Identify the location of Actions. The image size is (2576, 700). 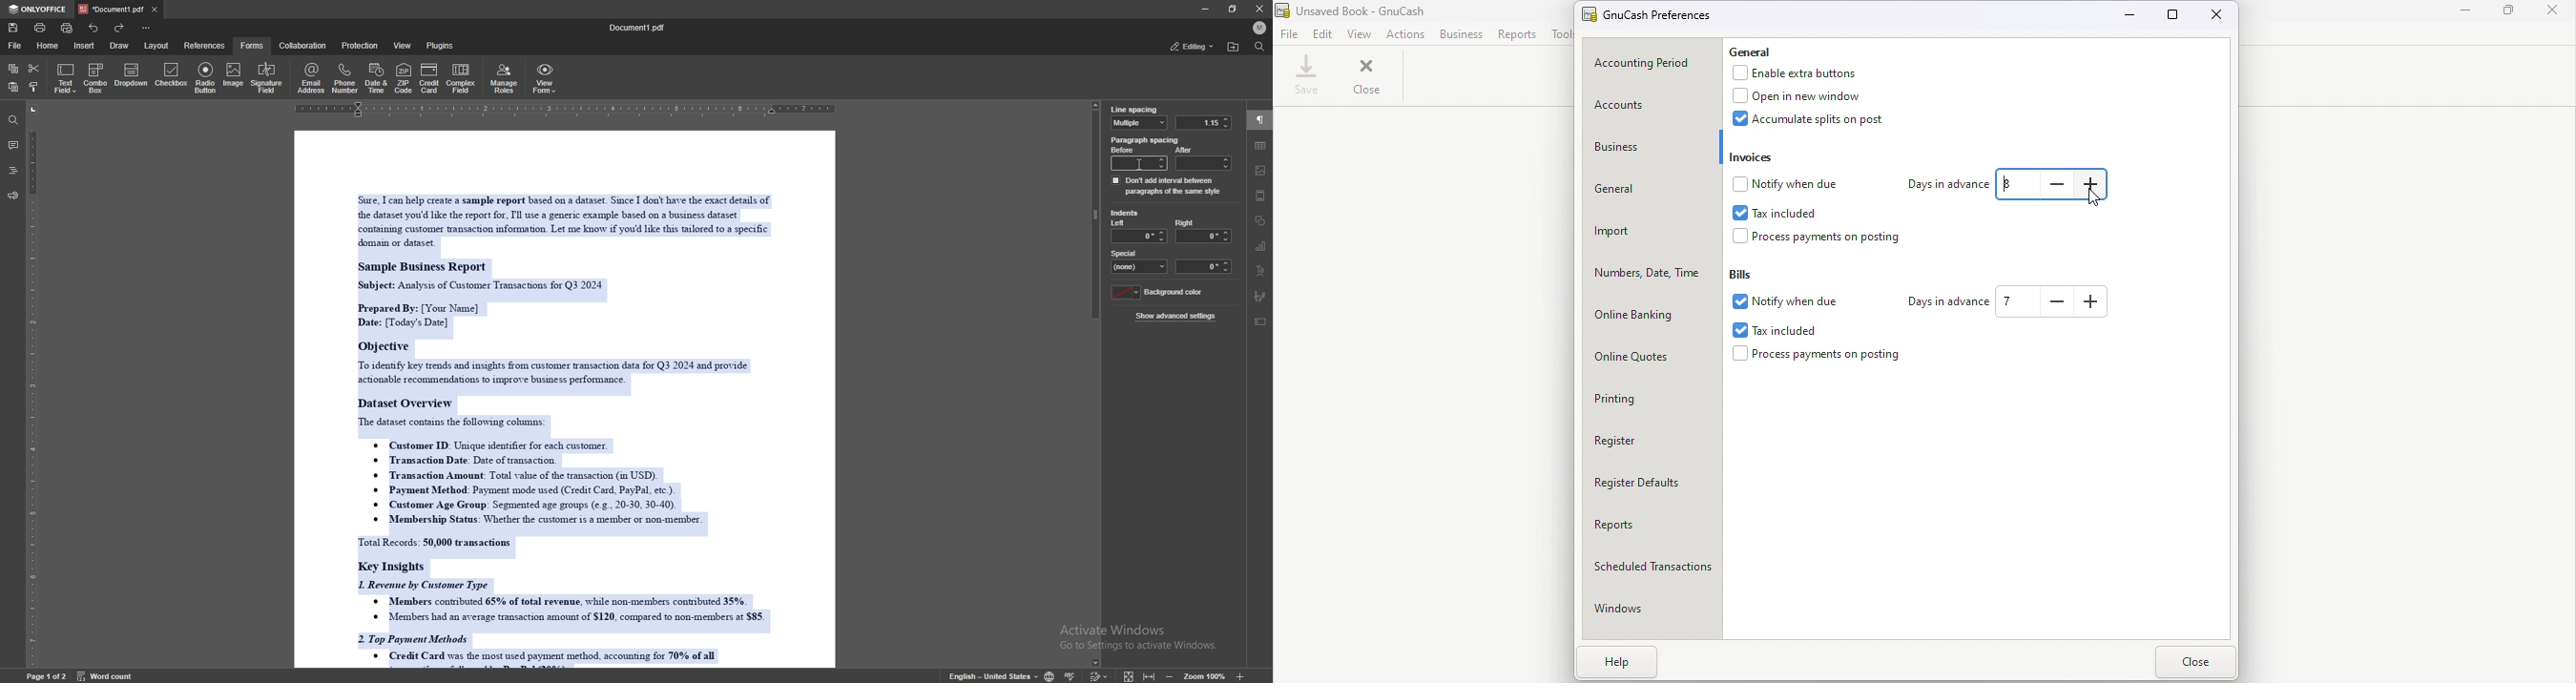
(1404, 34).